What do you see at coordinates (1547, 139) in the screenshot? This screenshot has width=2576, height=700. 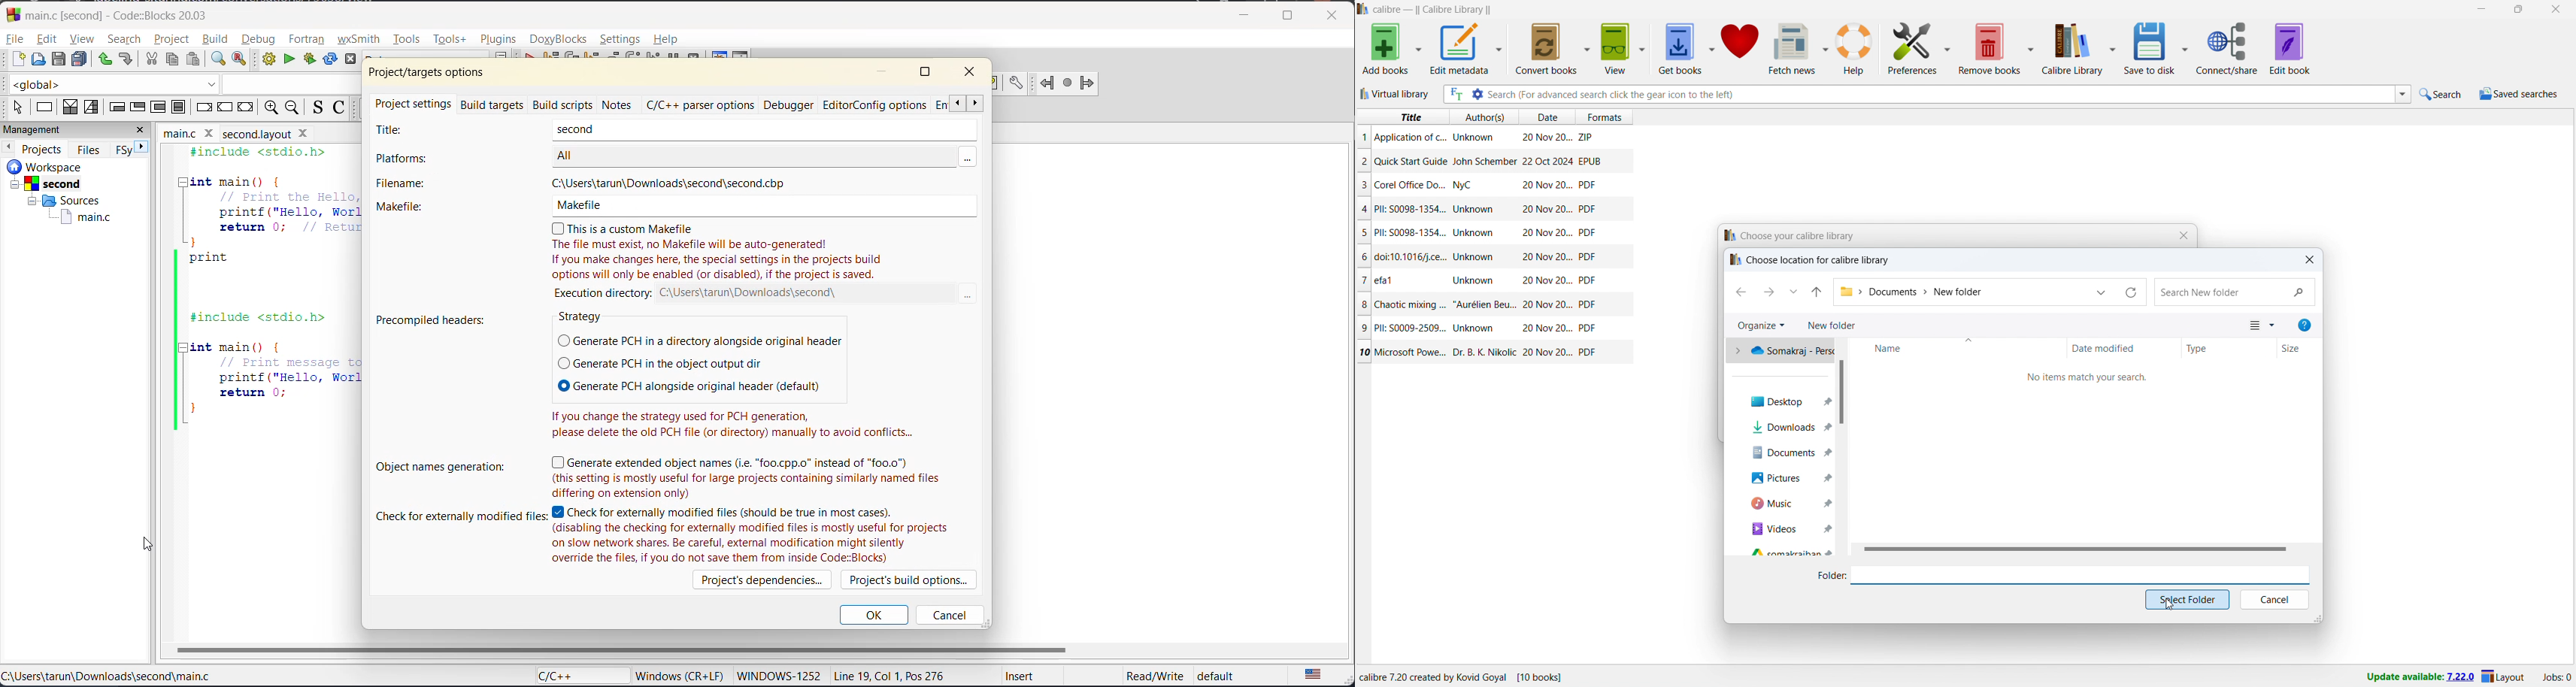 I see `Date` at bounding box center [1547, 139].